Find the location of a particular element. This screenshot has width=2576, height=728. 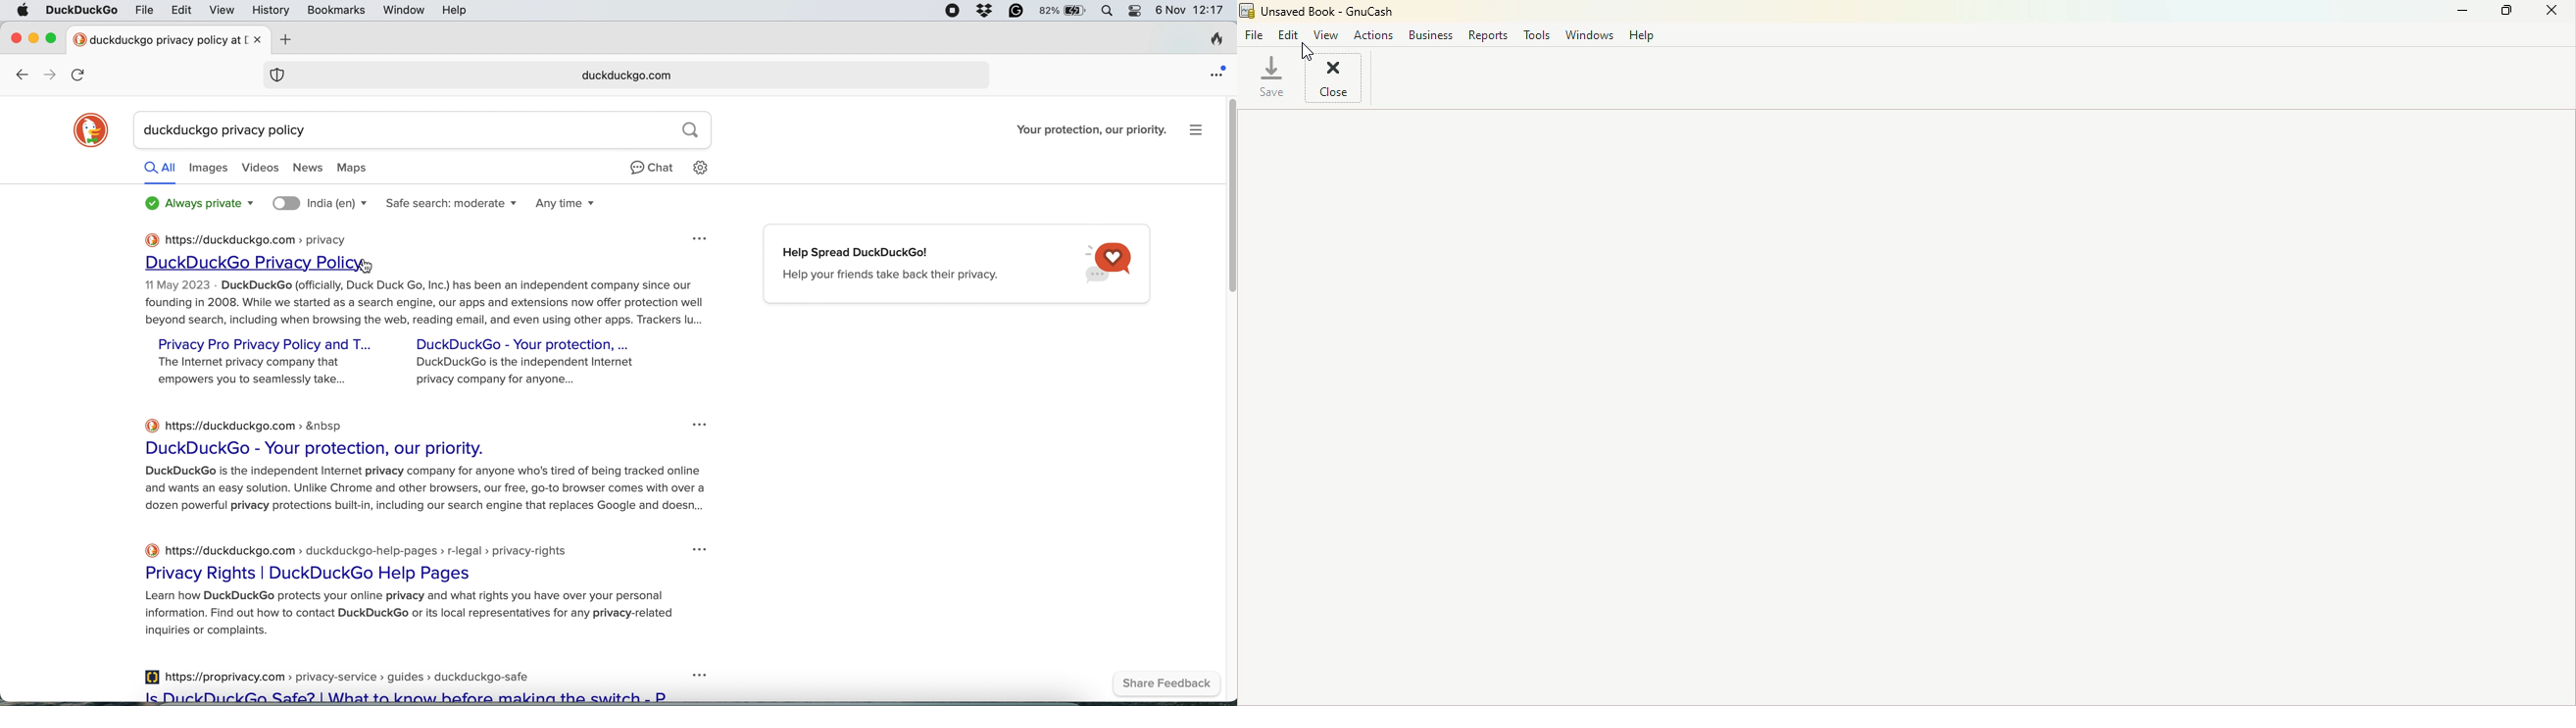

close is located at coordinates (12, 38).